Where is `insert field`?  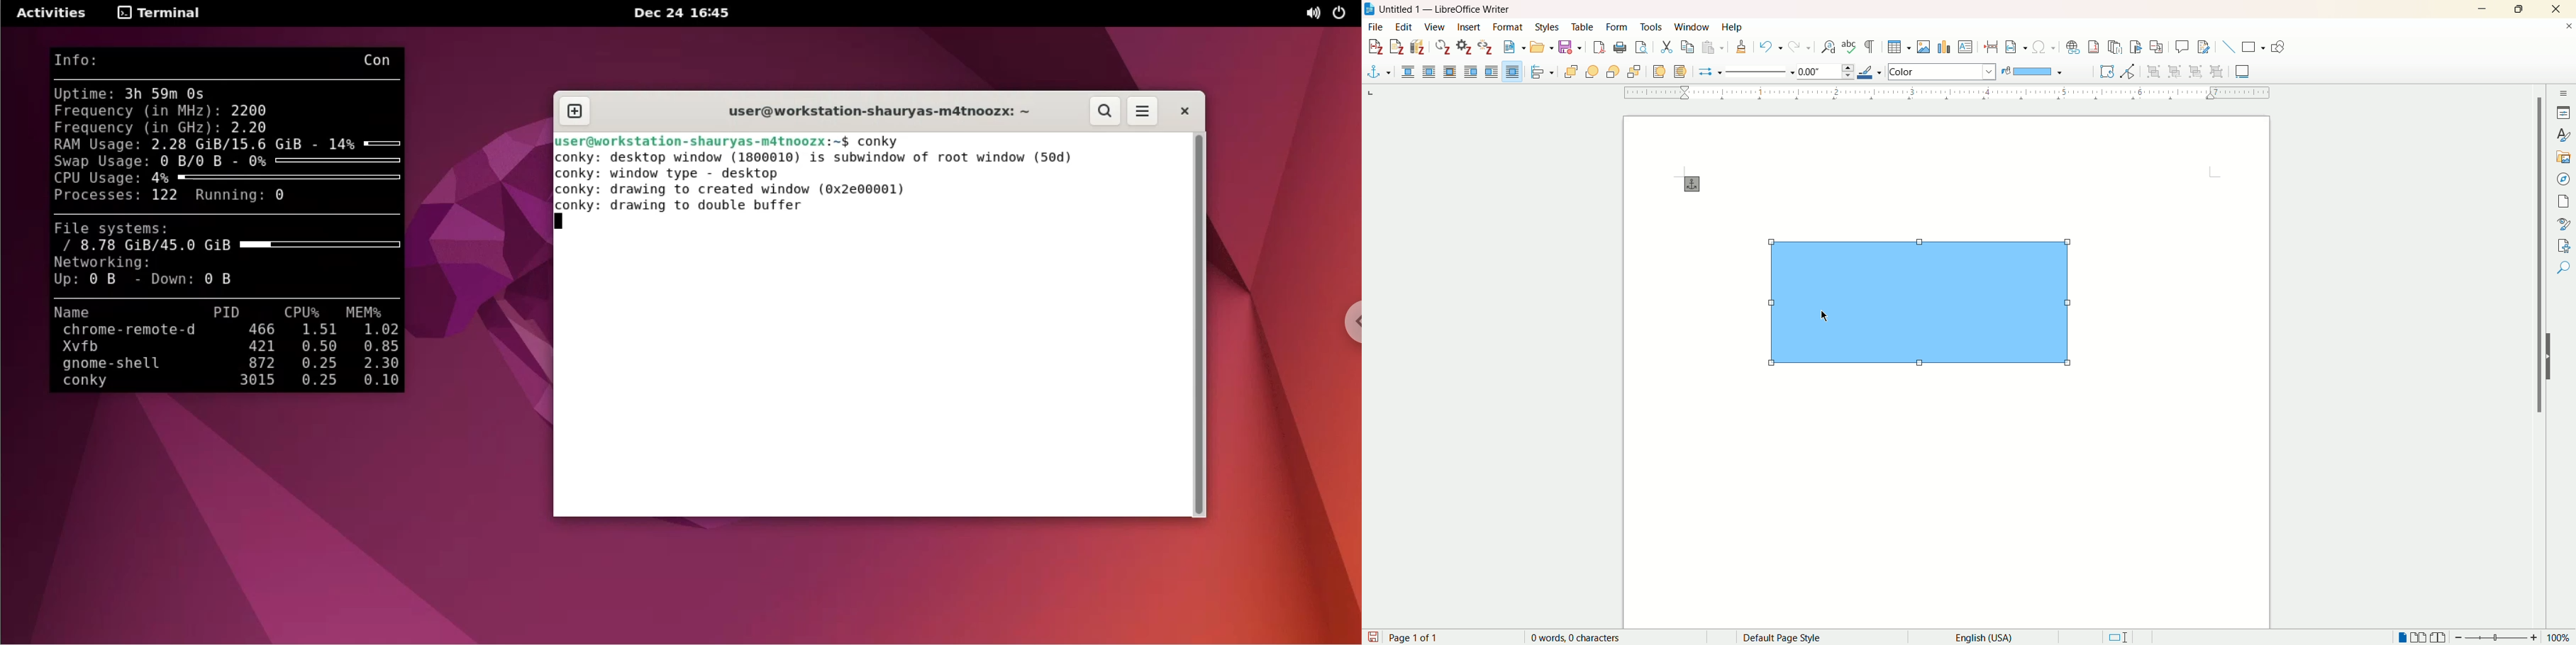 insert field is located at coordinates (2018, 47).